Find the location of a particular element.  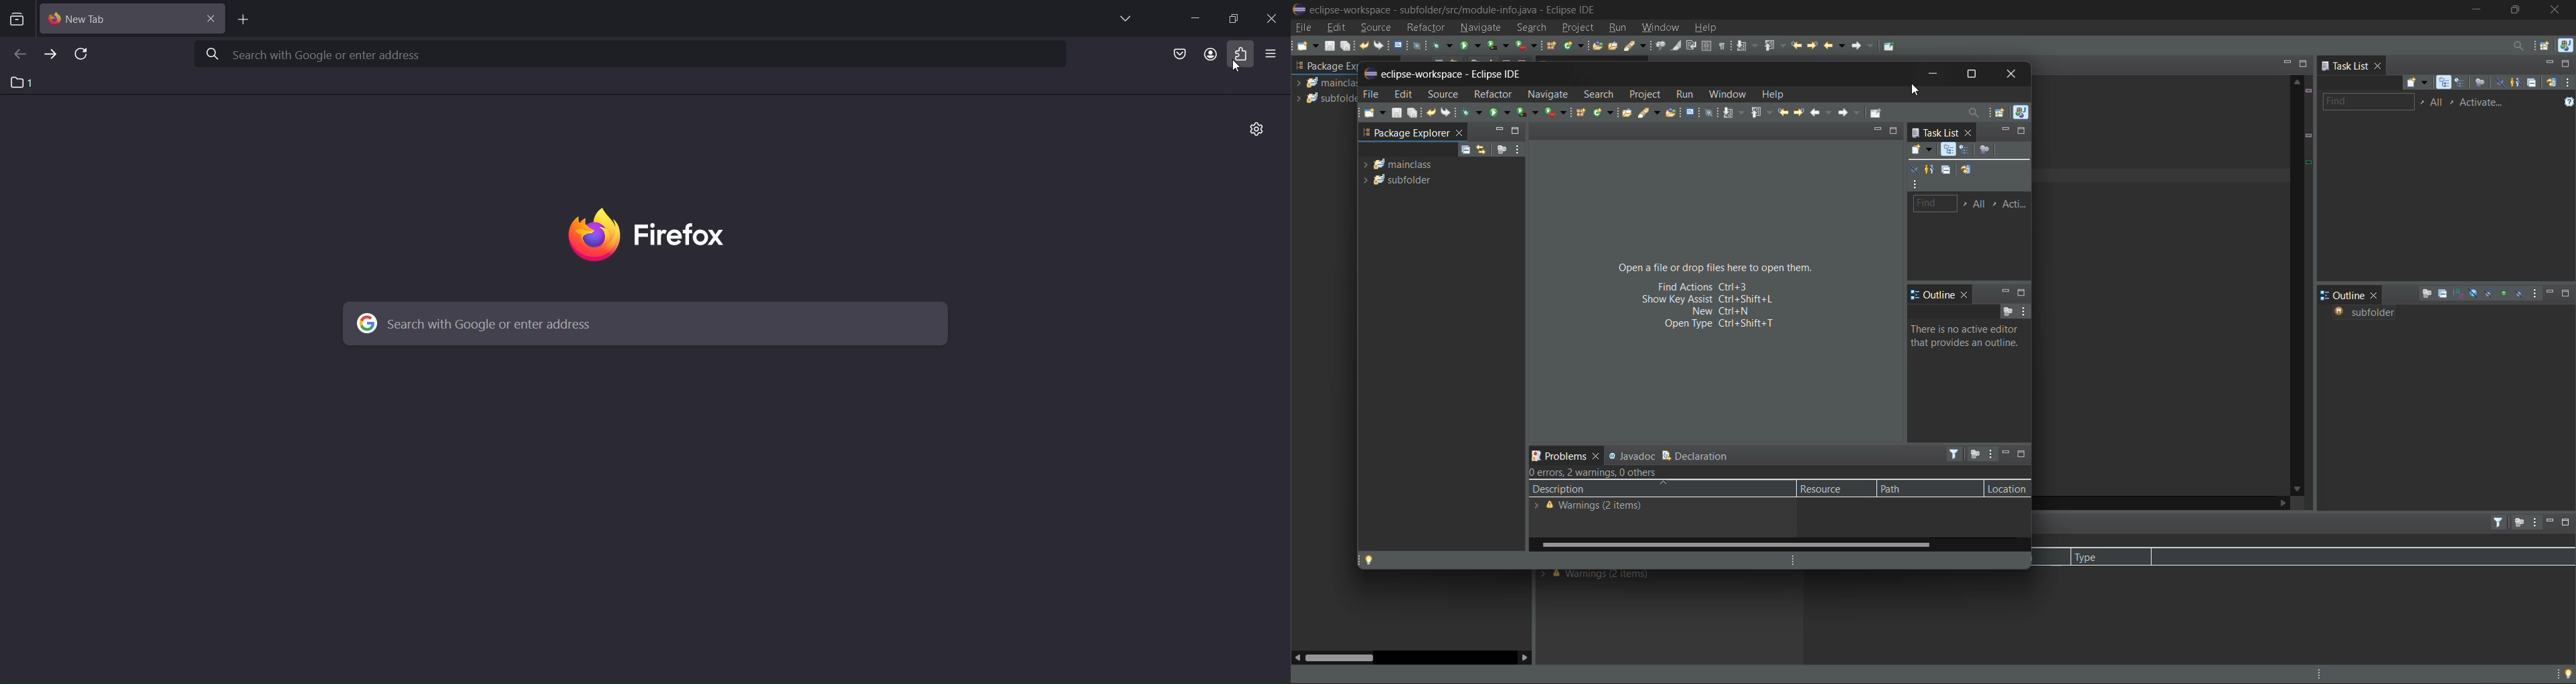

synchronize changed is located at coordinates (2552, 84).